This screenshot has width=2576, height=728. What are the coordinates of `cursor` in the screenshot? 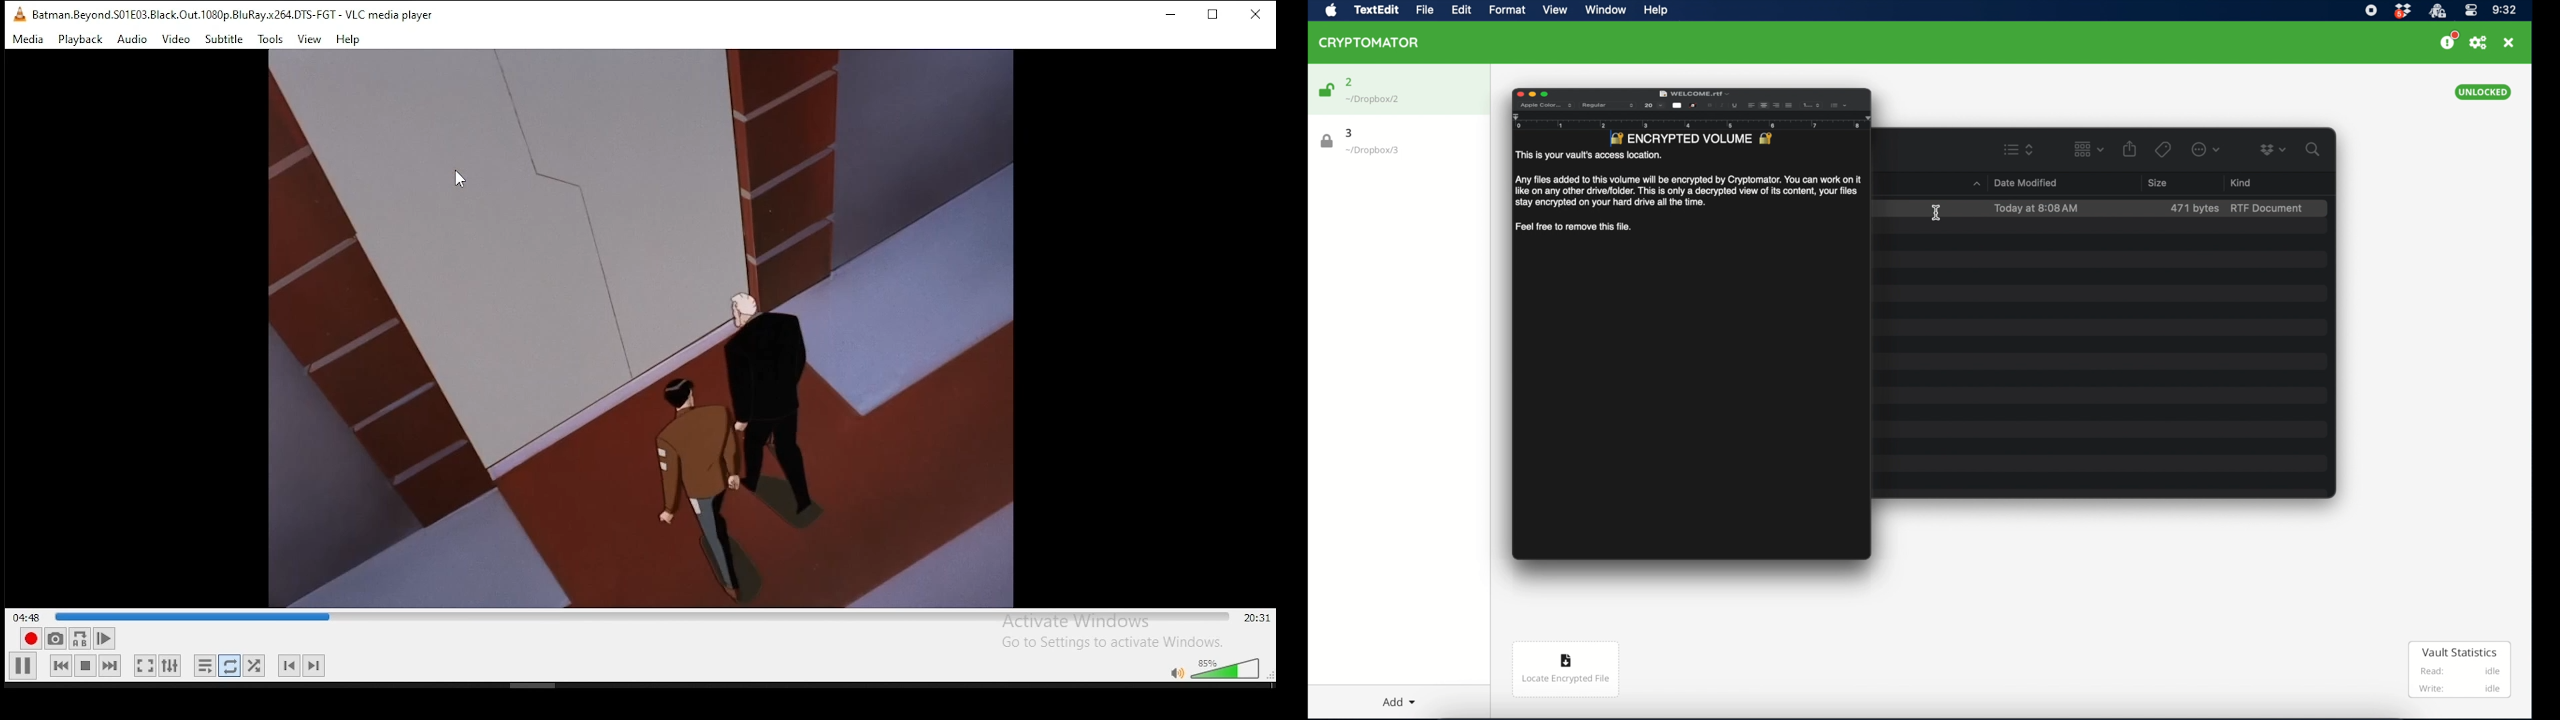 It's located at (463, 181).